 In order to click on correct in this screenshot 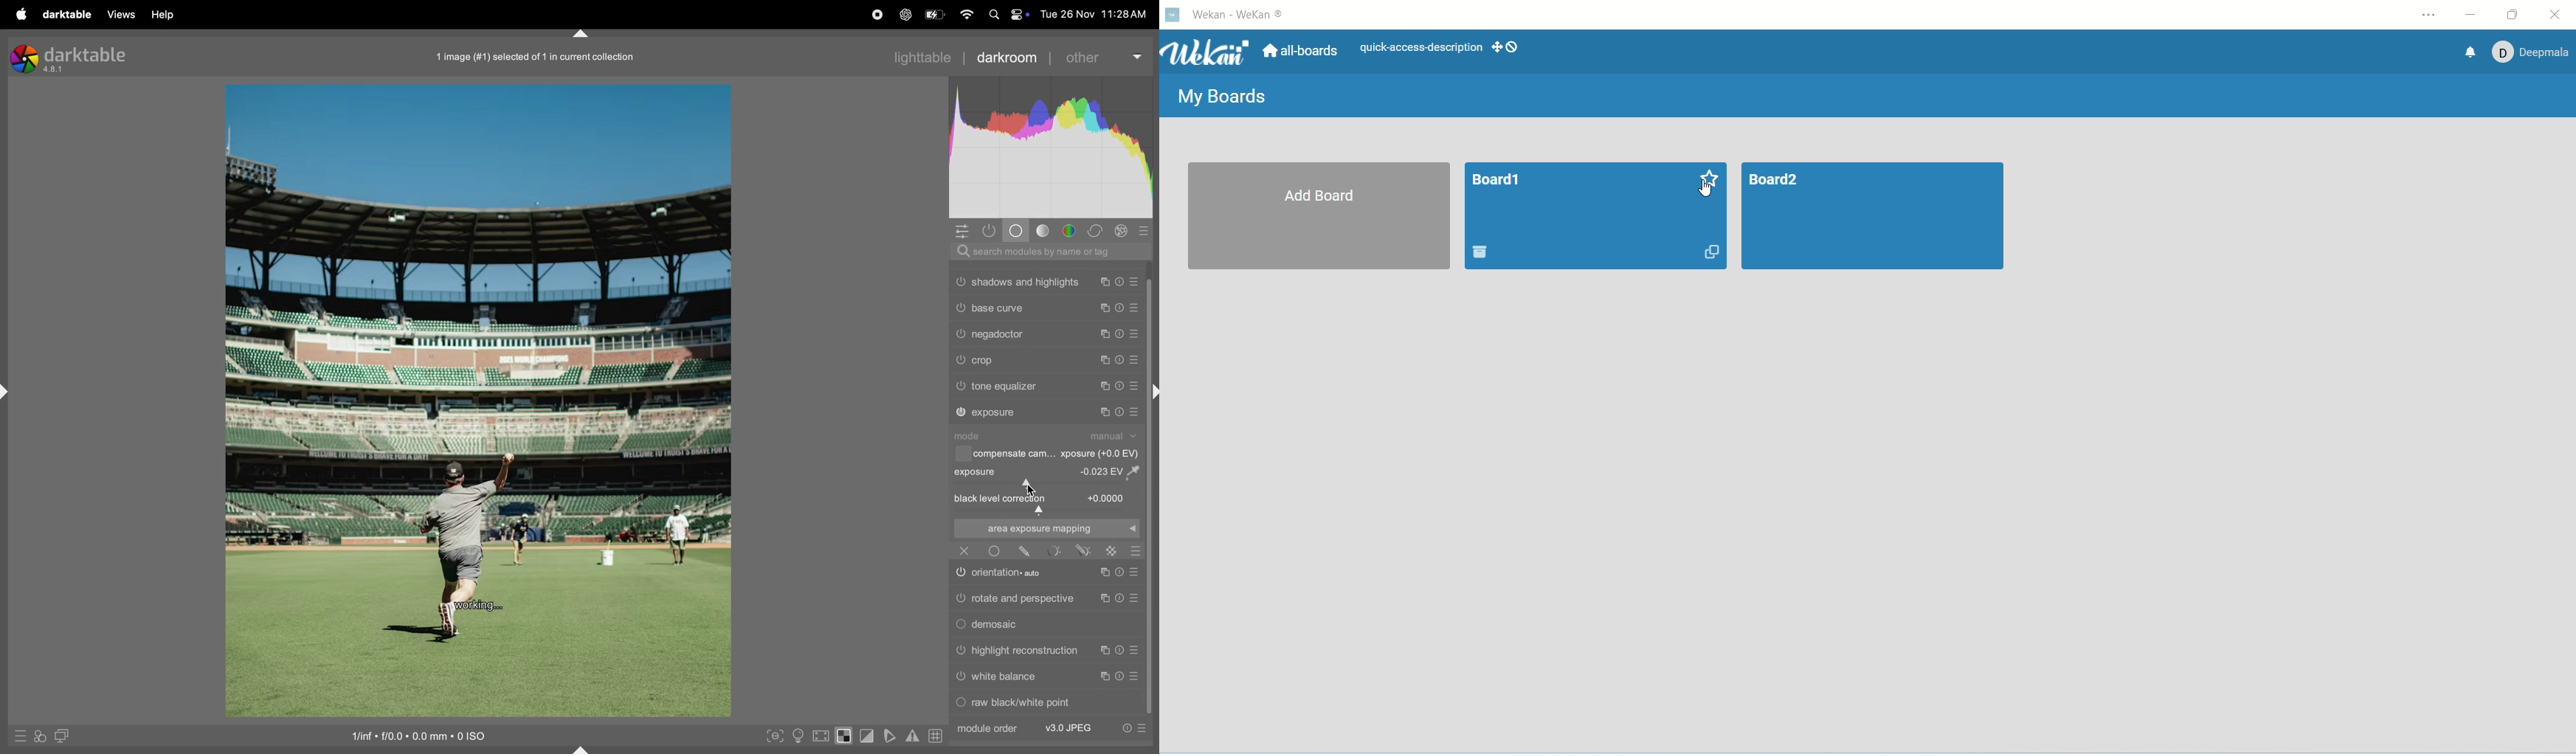, I will do `click(1097, 231)`.